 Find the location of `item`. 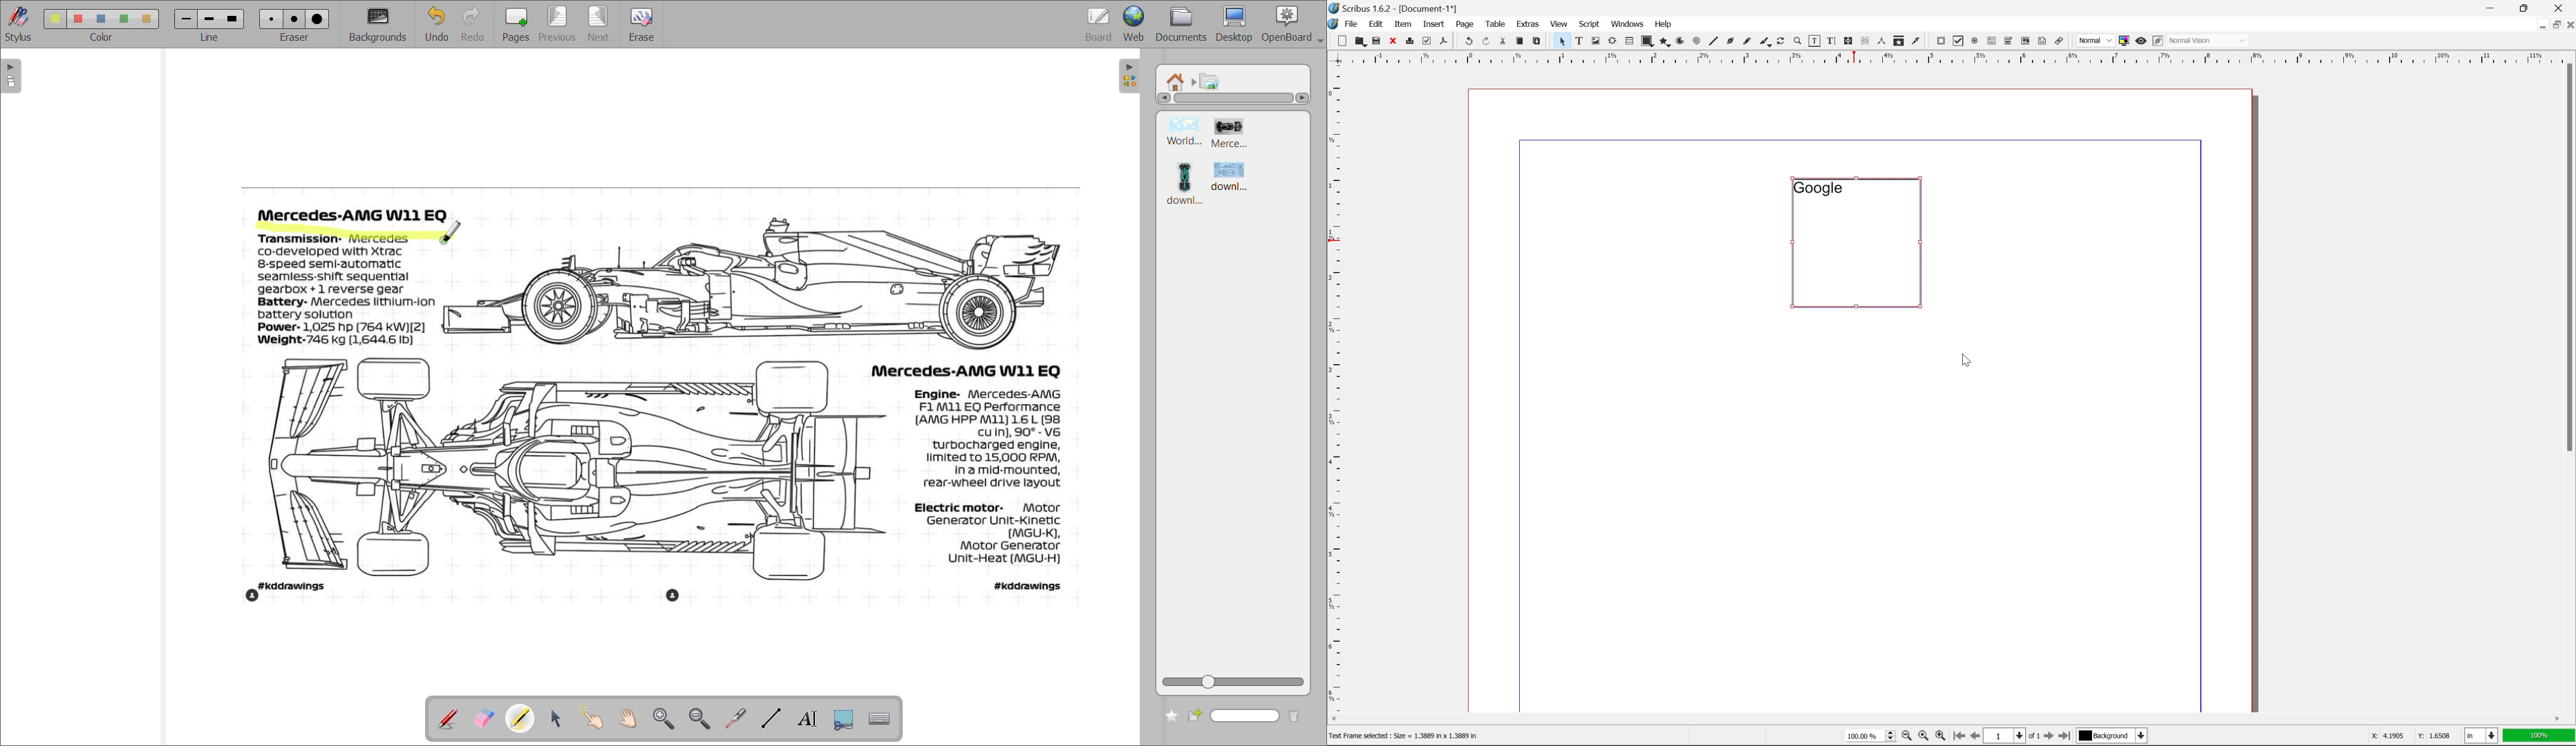

item is located at coordinates (1406, 23).